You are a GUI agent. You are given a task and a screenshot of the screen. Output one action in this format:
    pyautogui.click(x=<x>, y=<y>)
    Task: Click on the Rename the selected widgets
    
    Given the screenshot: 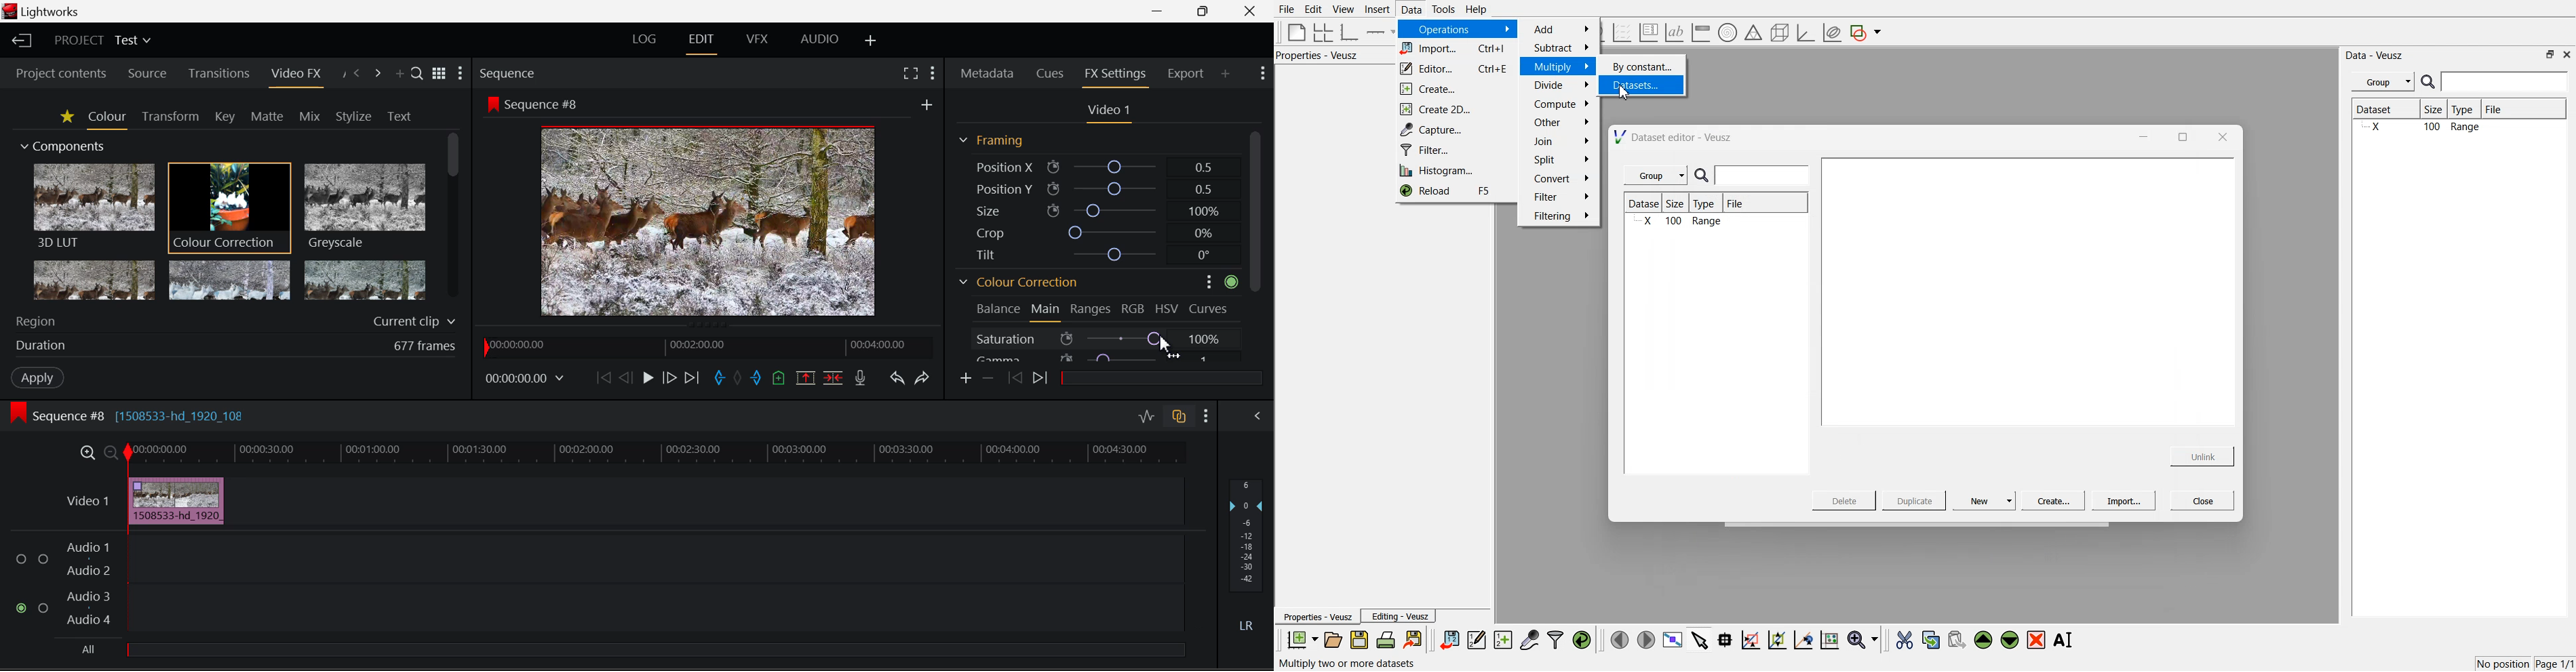 What is the action you would take?
    pyautogui.click(x=2066, y=640)
    